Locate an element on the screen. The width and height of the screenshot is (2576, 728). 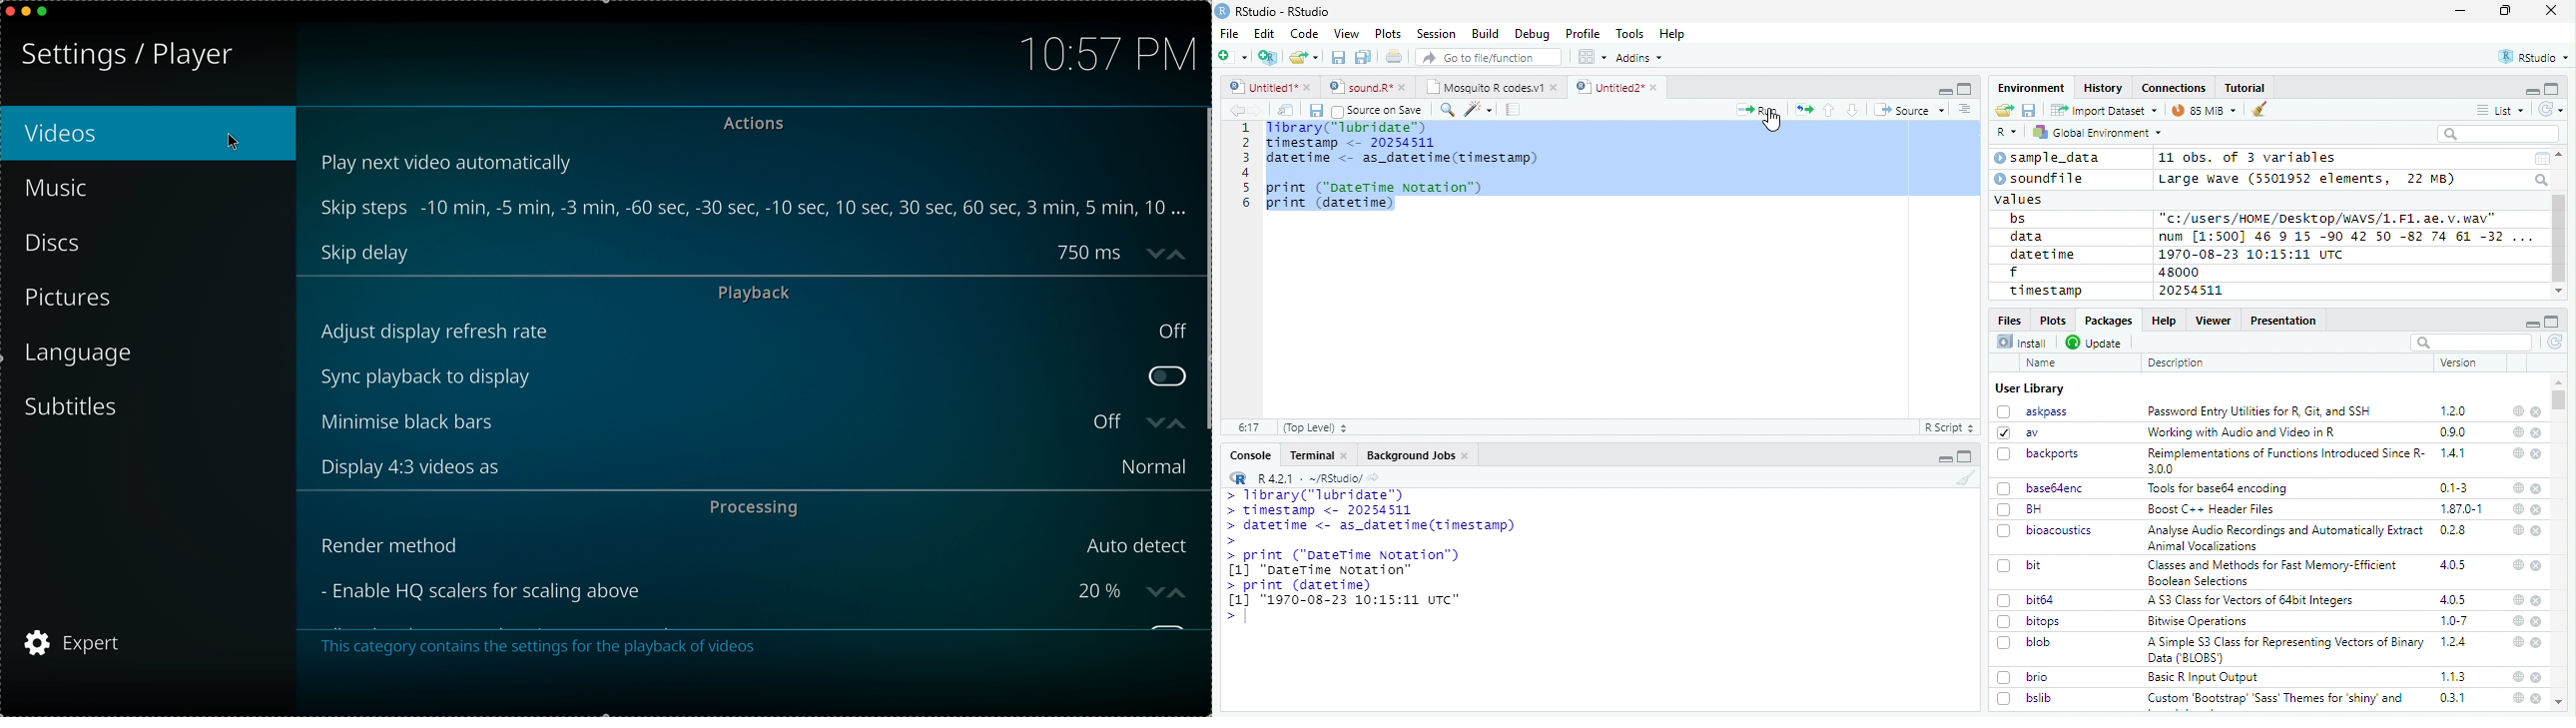
decrease value is located at coordinates (1155, 591).